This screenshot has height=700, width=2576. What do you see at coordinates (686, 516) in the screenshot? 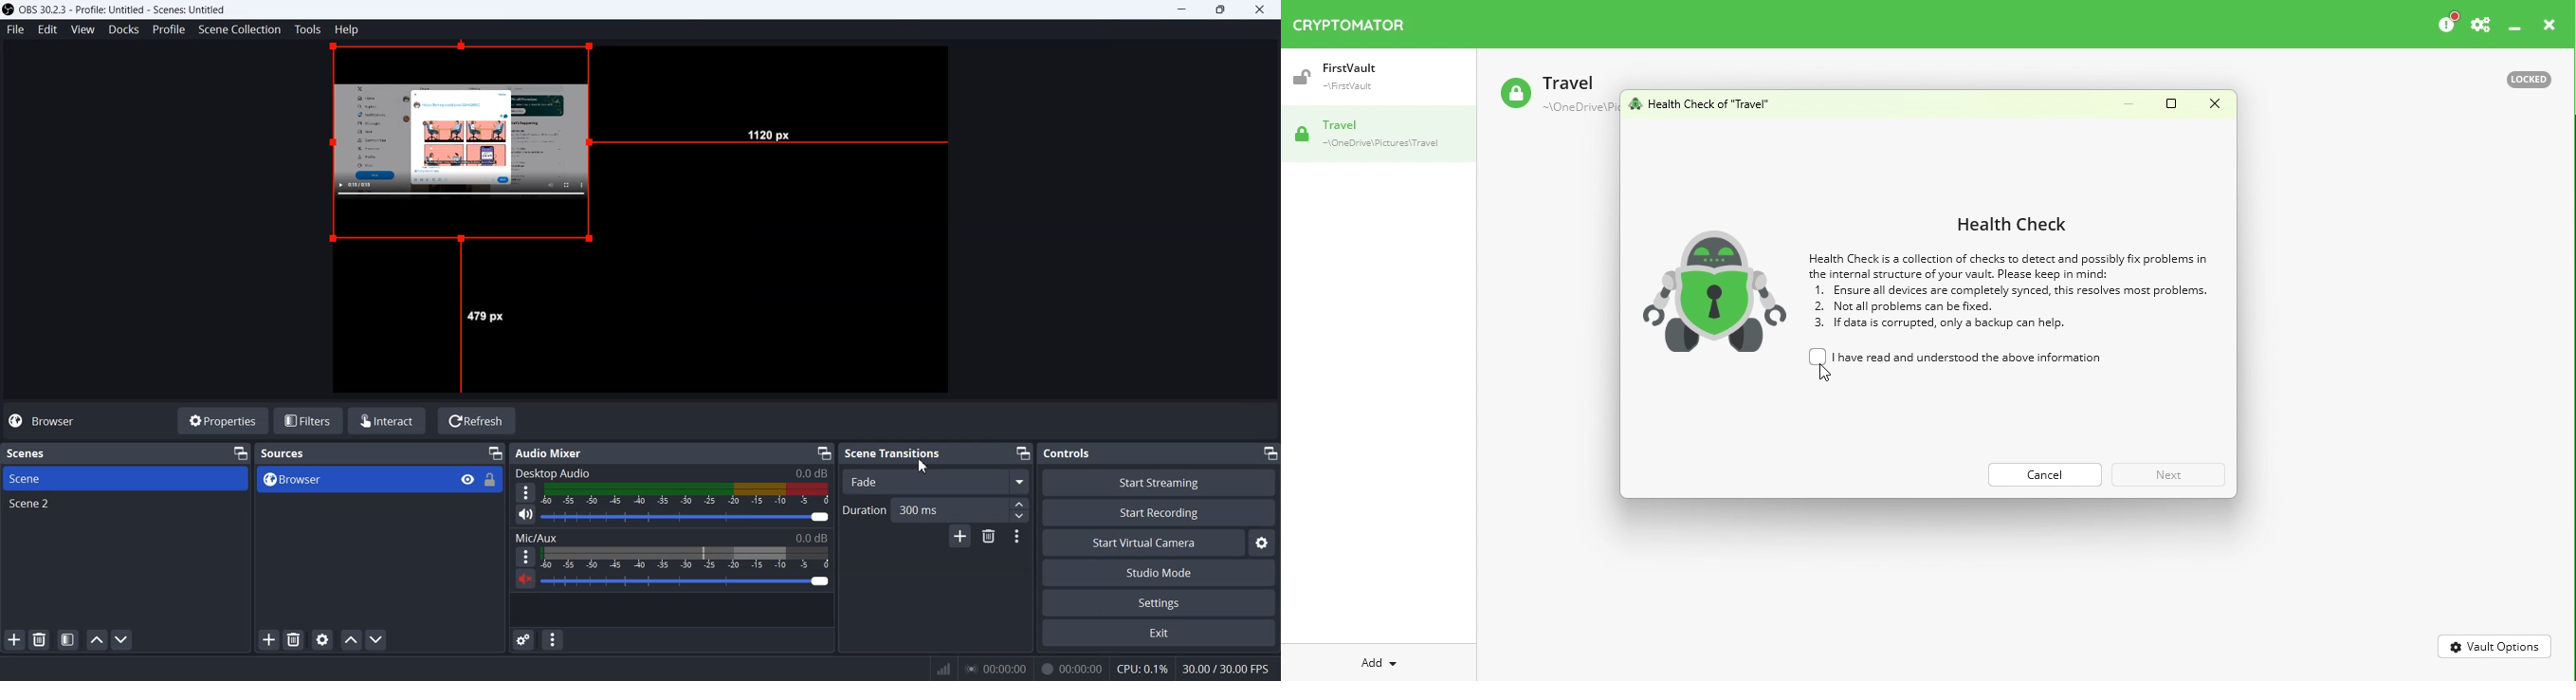
I see `Sound volume Adjuster` at bounding box center [686, 516].